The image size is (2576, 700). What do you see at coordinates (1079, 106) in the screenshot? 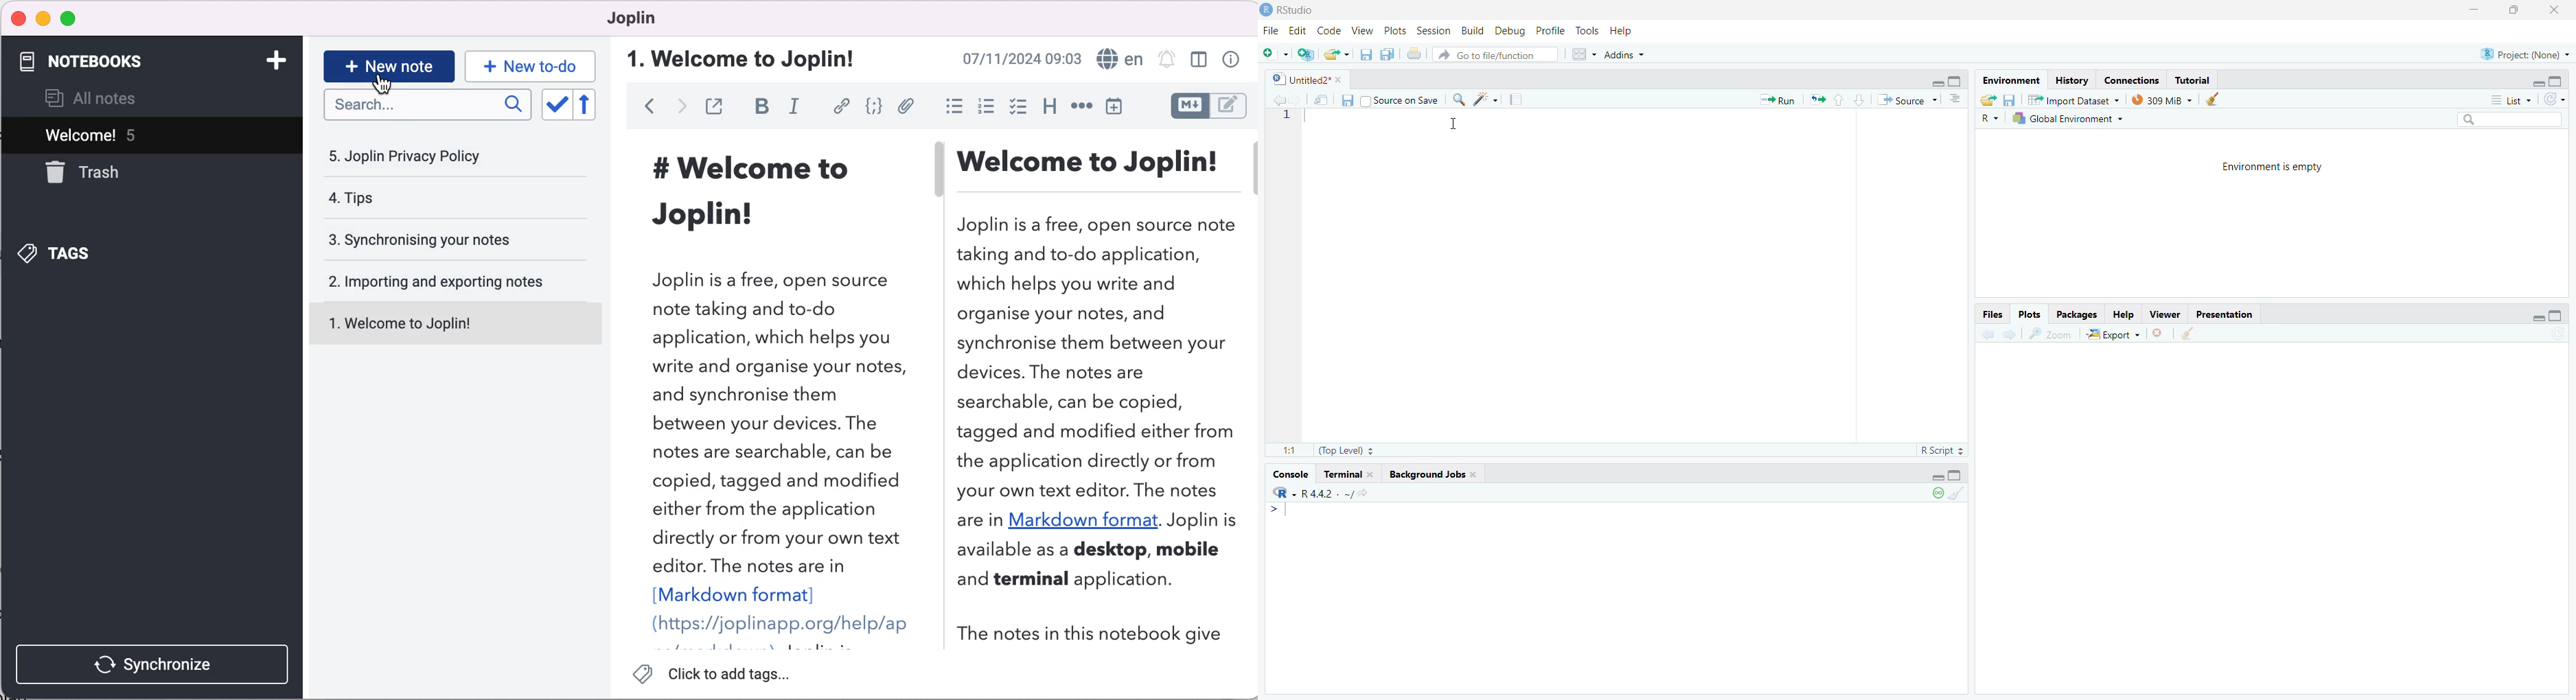
I see `horizontal rule` at bounding box center [1079, 106].